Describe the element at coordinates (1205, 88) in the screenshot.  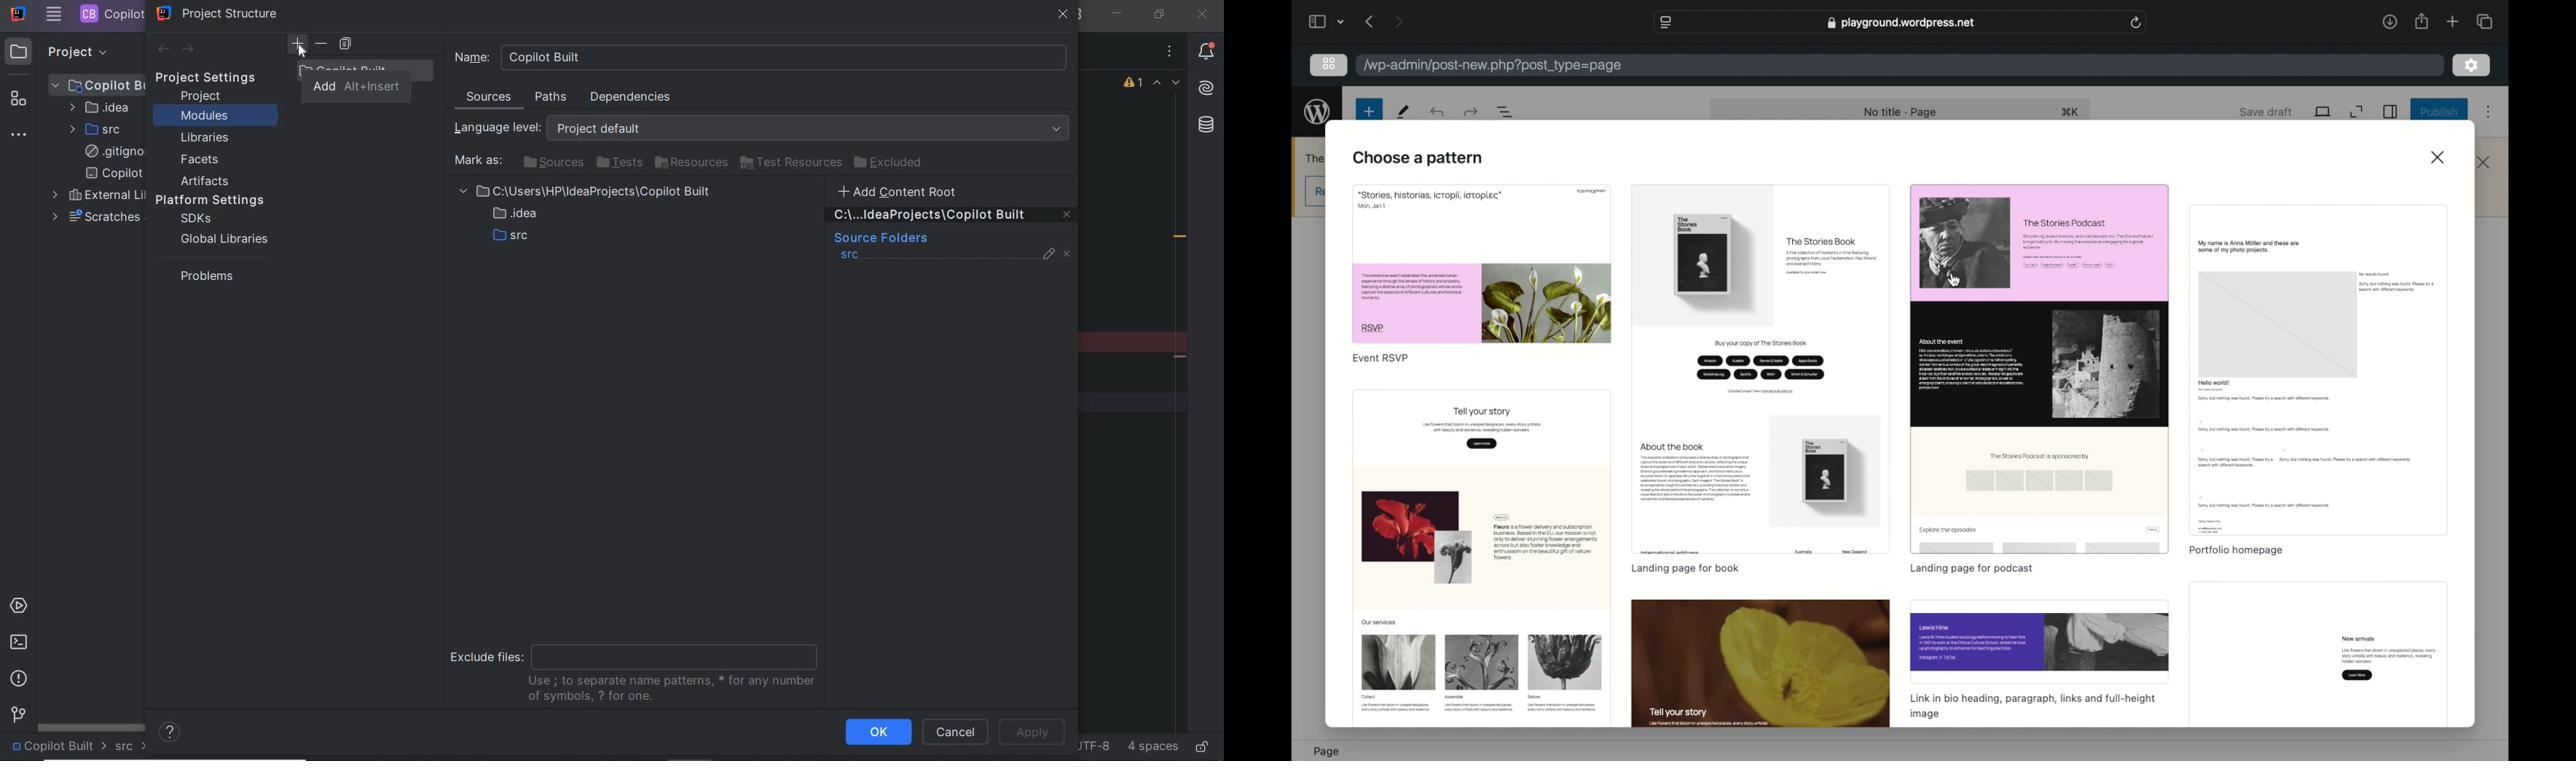
I see `AI Assistant` at that location.